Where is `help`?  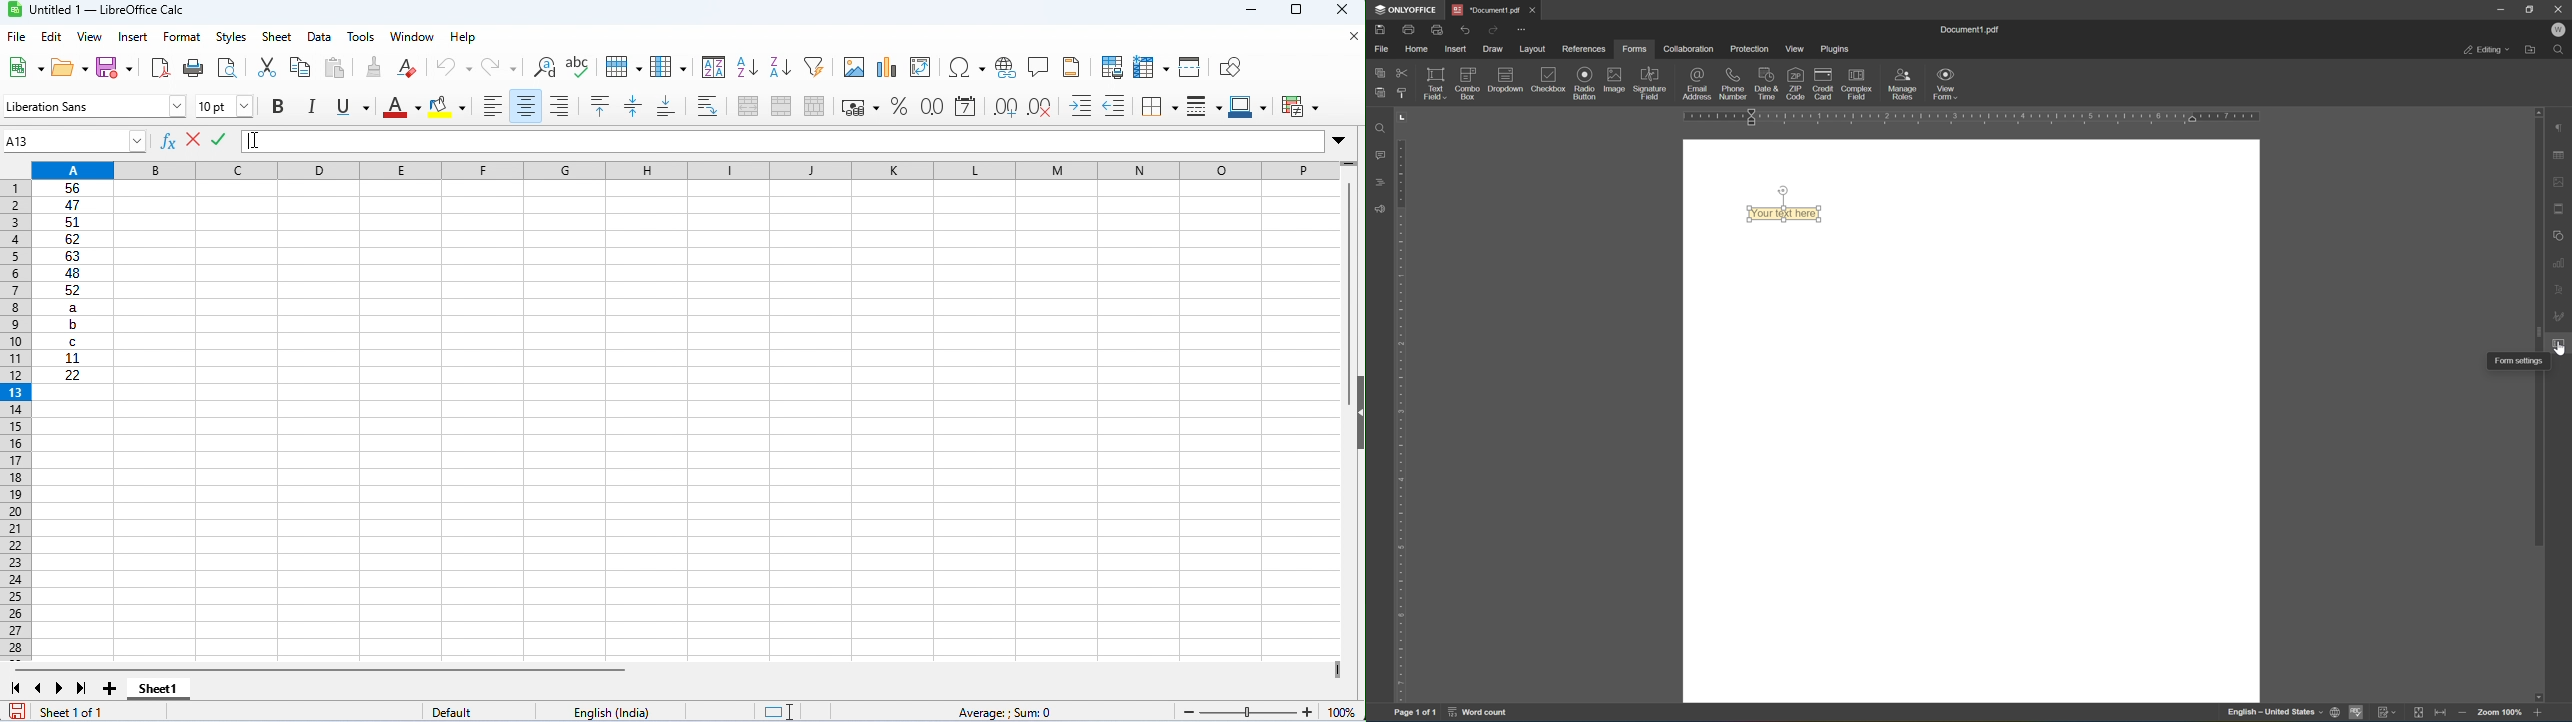 help is located at coordinates (462, 38).